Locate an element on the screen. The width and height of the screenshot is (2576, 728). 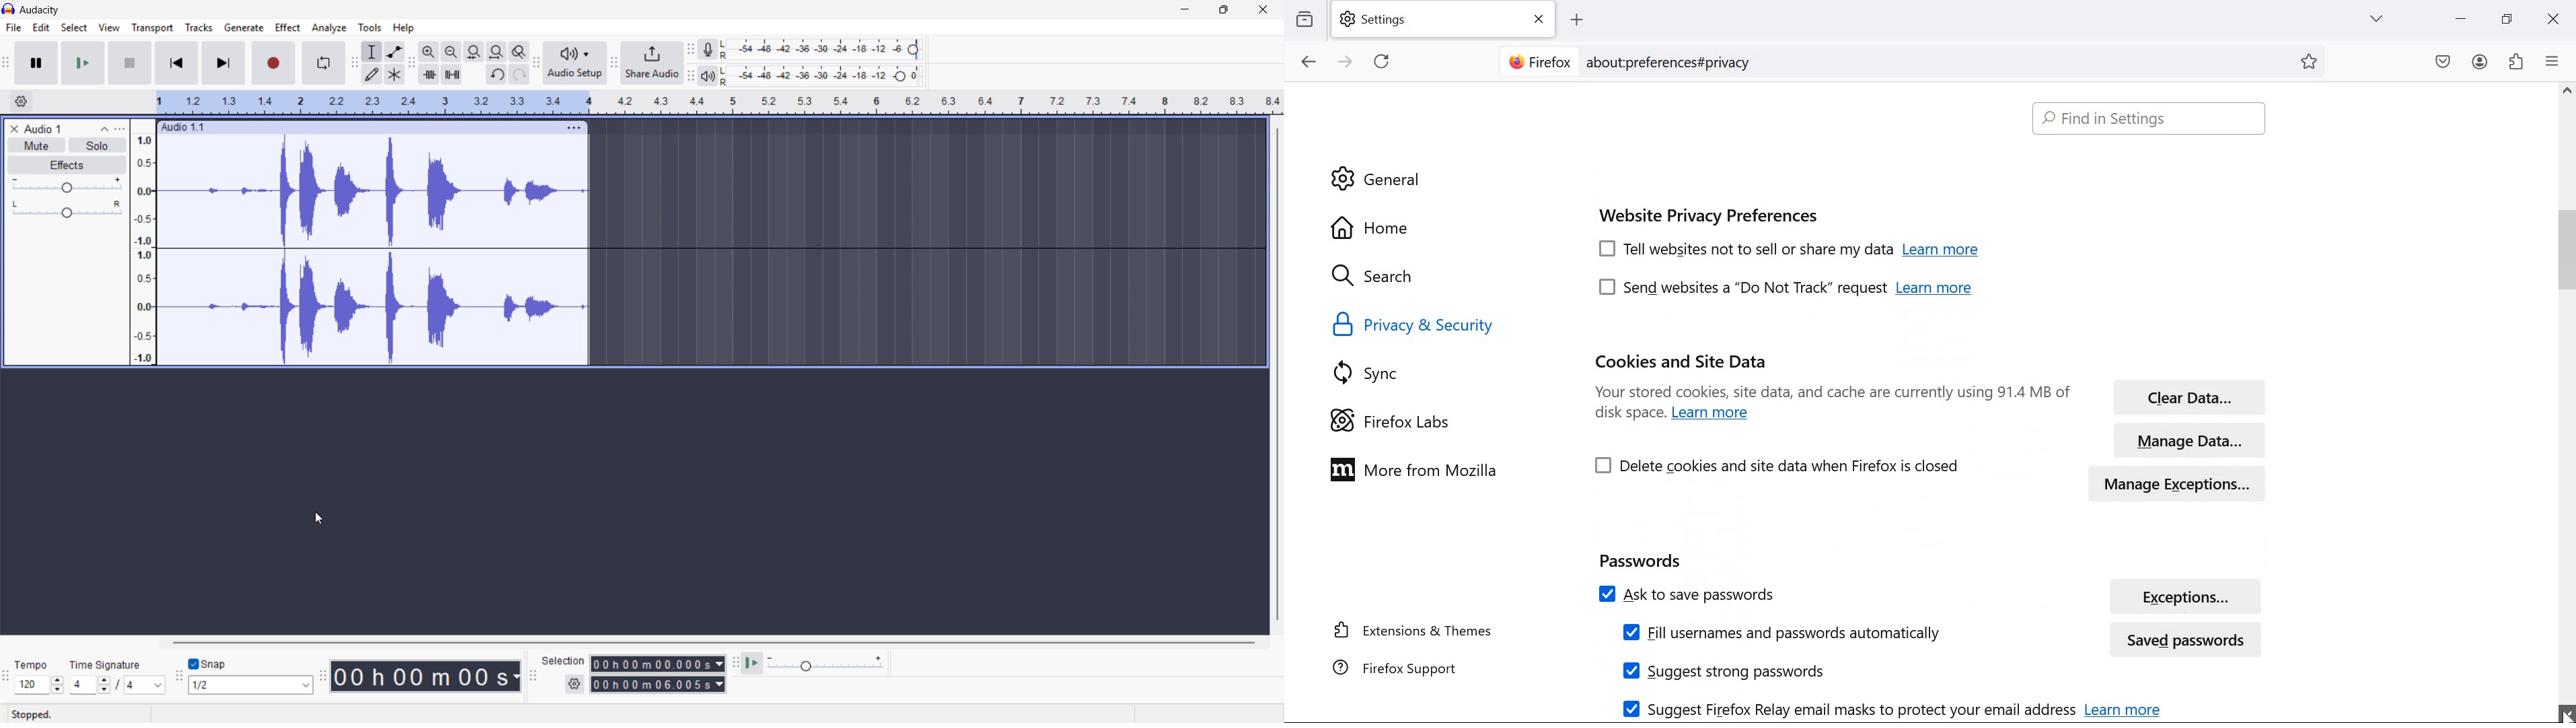
clear data is located at coordinates (2190, 399).